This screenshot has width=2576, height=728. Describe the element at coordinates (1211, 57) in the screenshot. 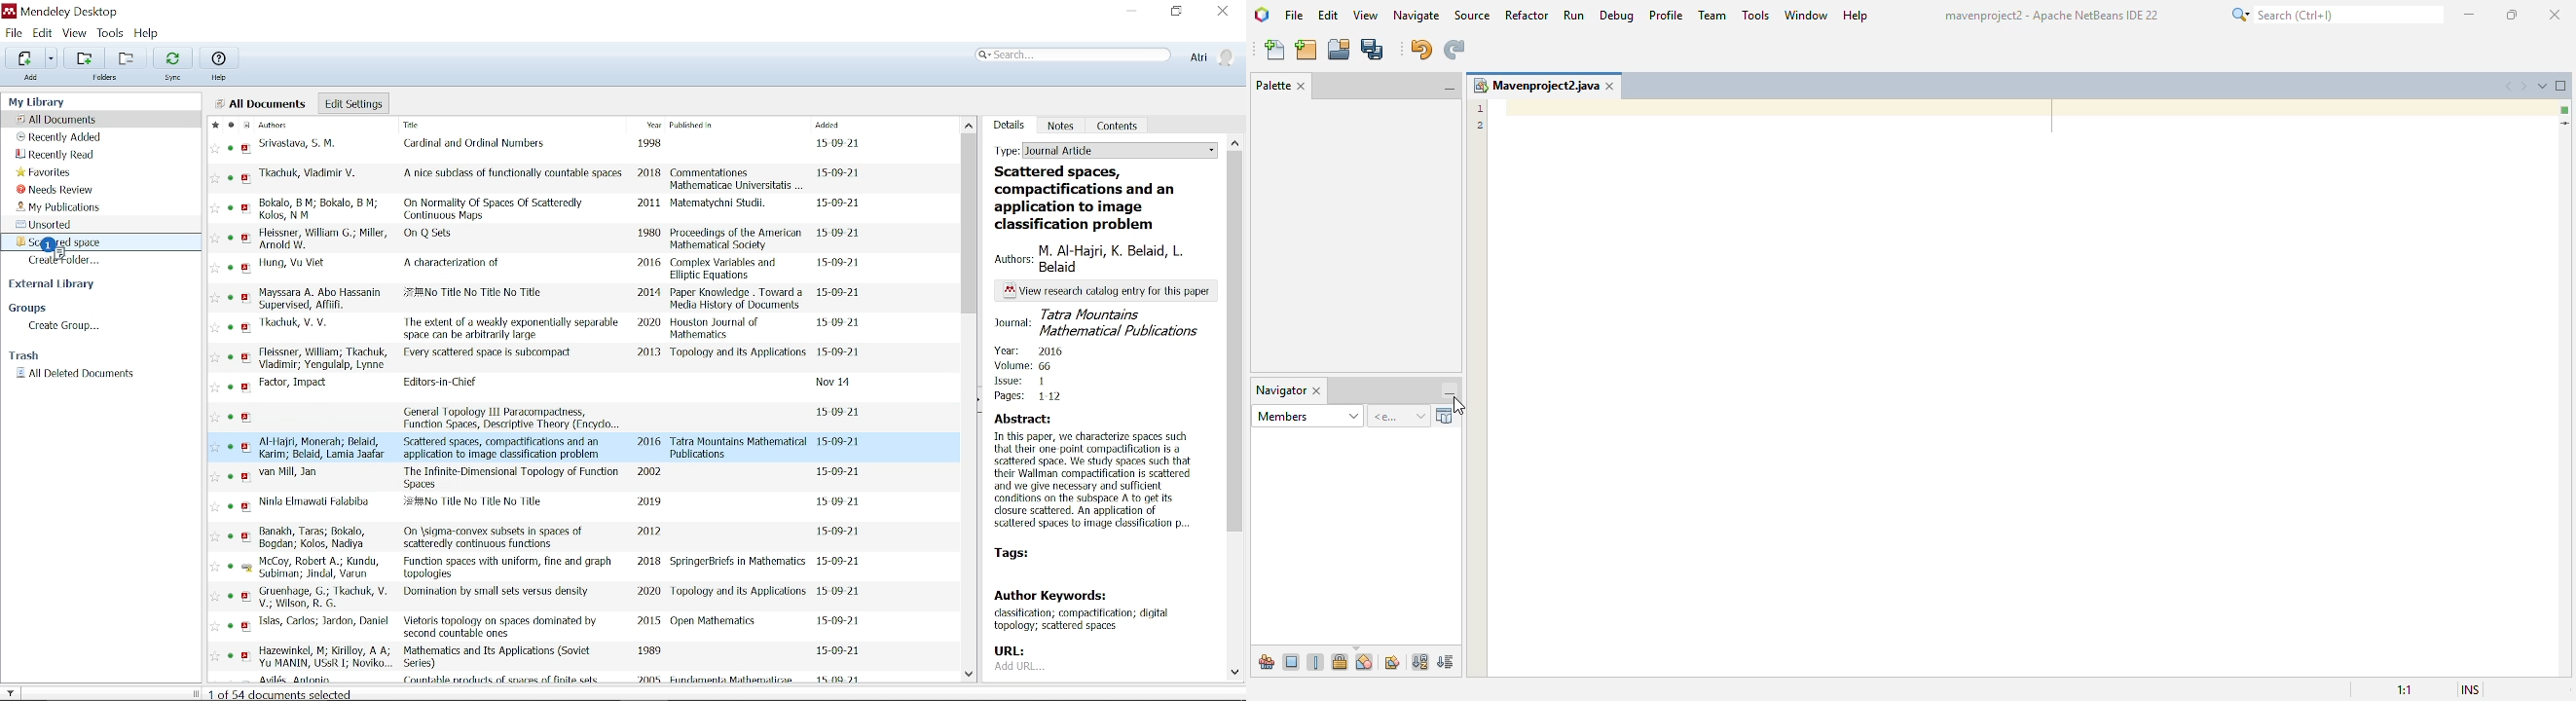

I see `Profile` at that location.